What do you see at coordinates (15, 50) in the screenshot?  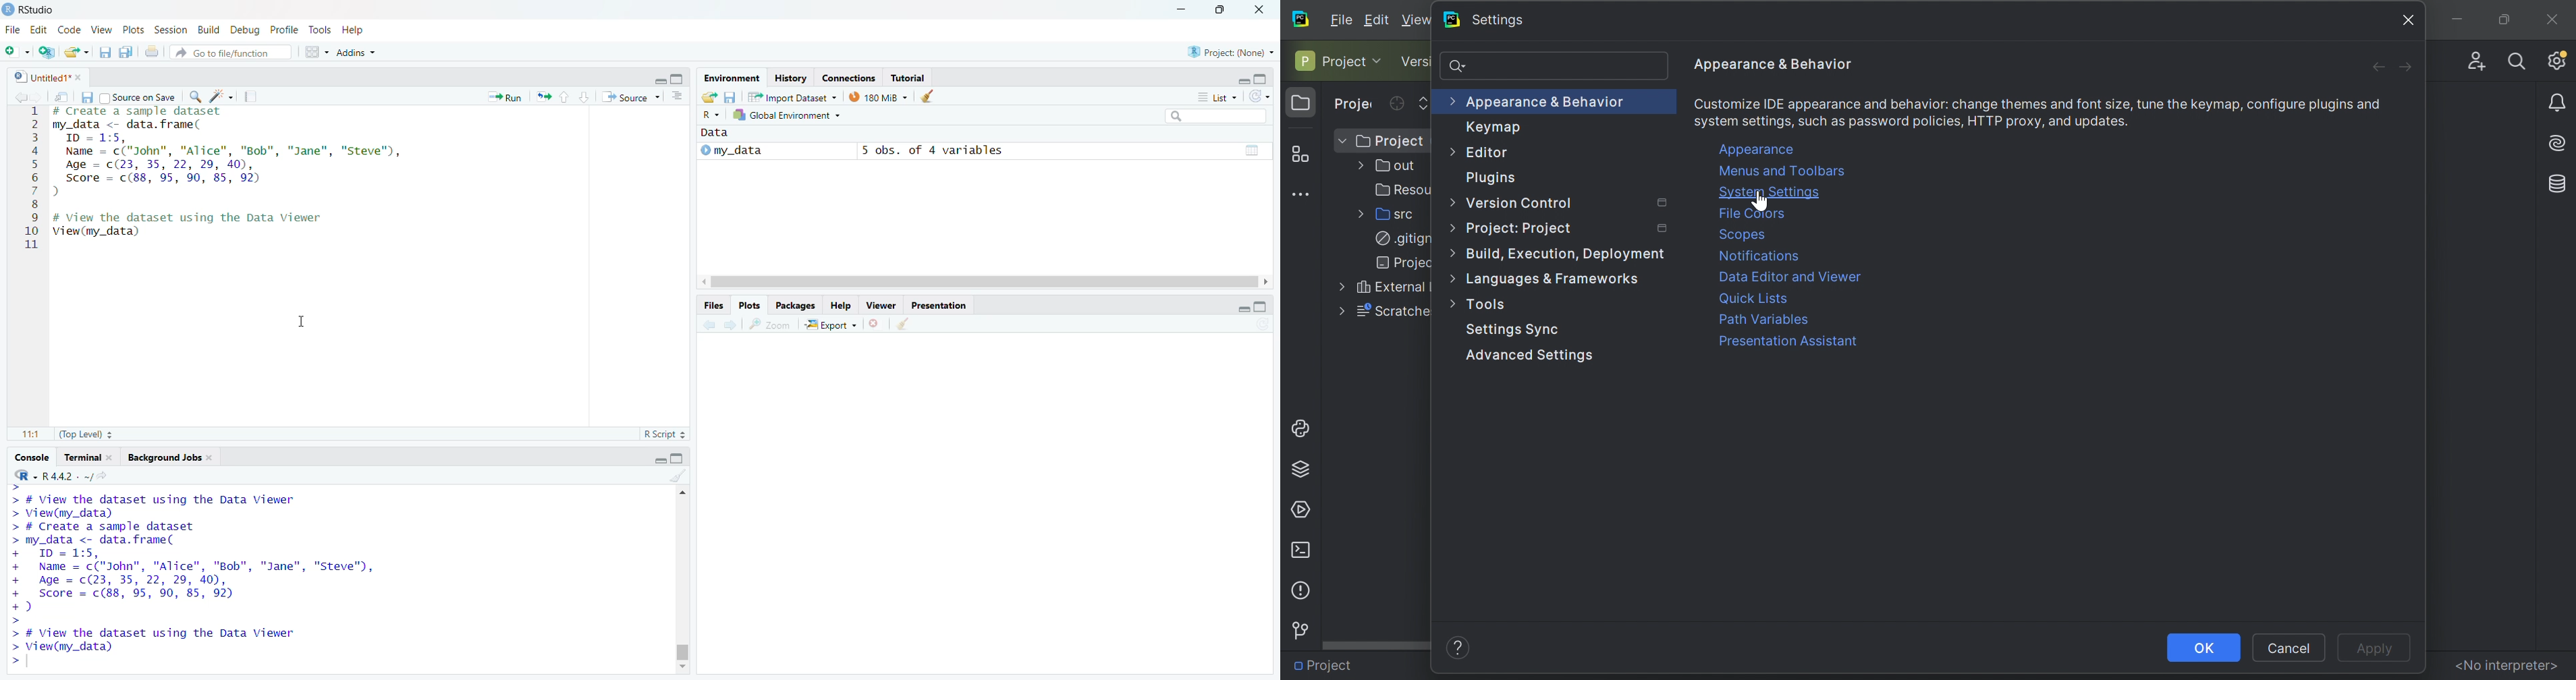 I see `New file` at bounding box center [15, 50].